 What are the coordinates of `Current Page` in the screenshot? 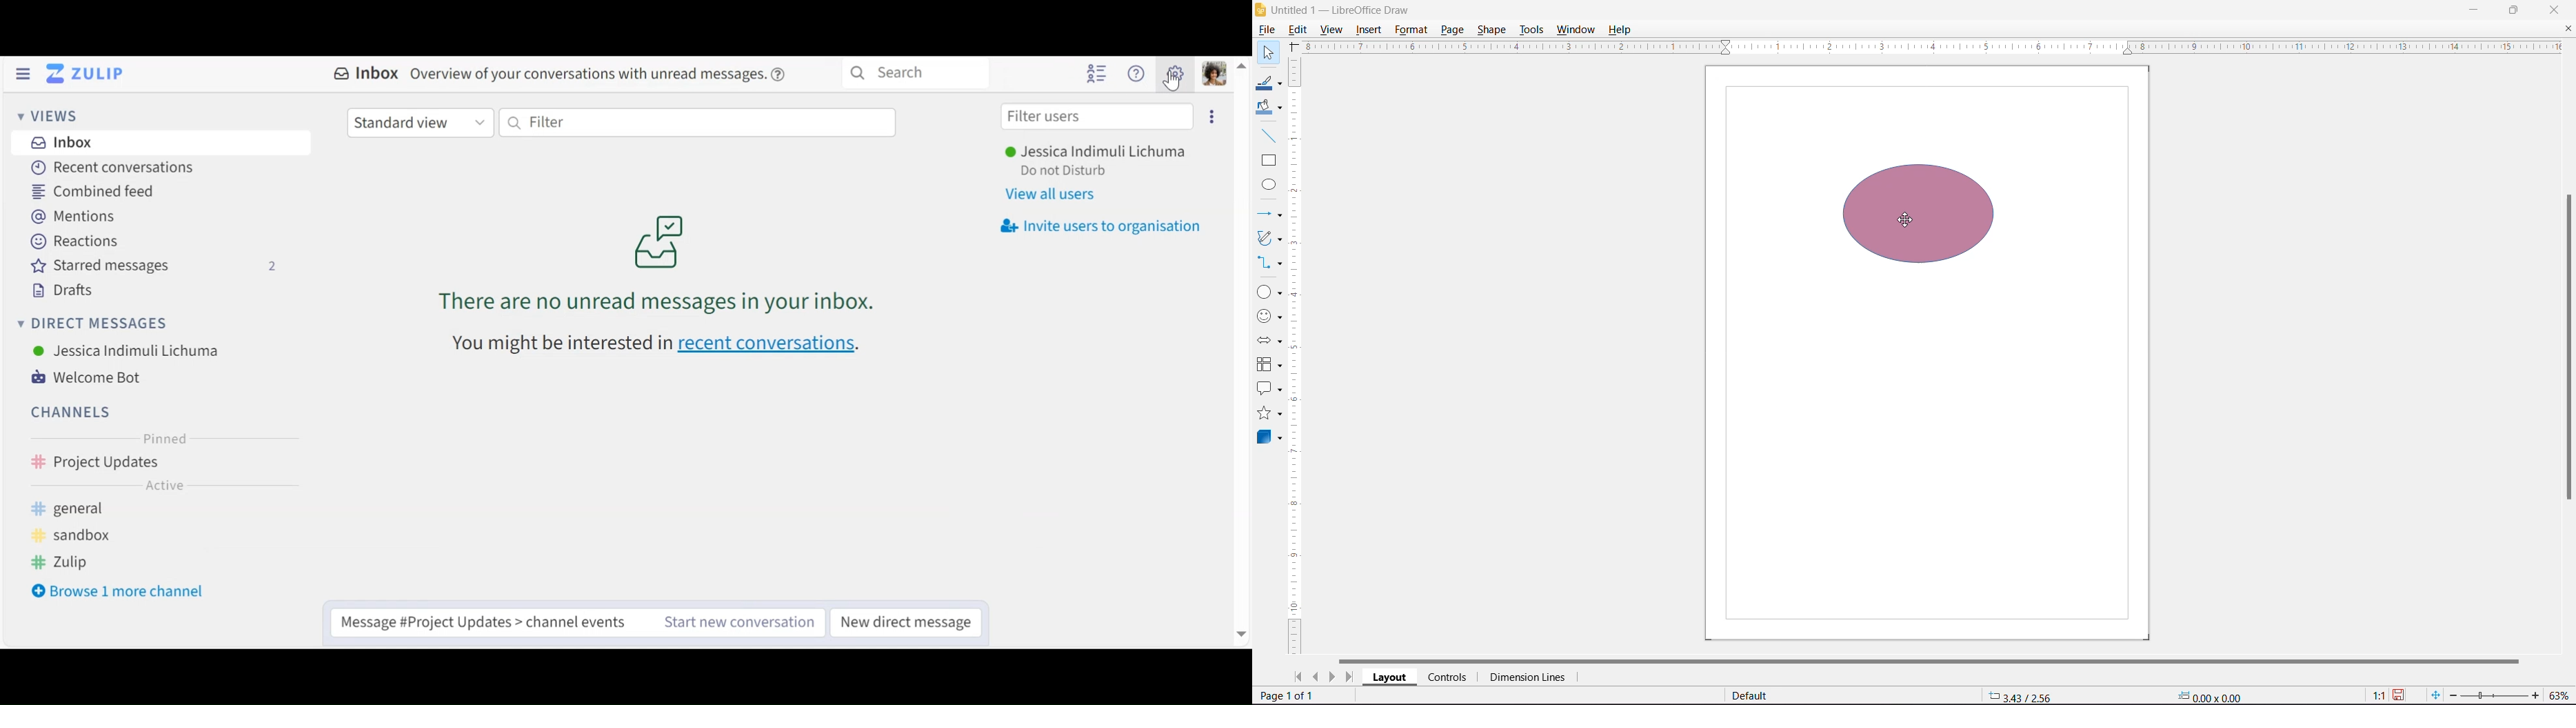 It's located at (1928, 352).